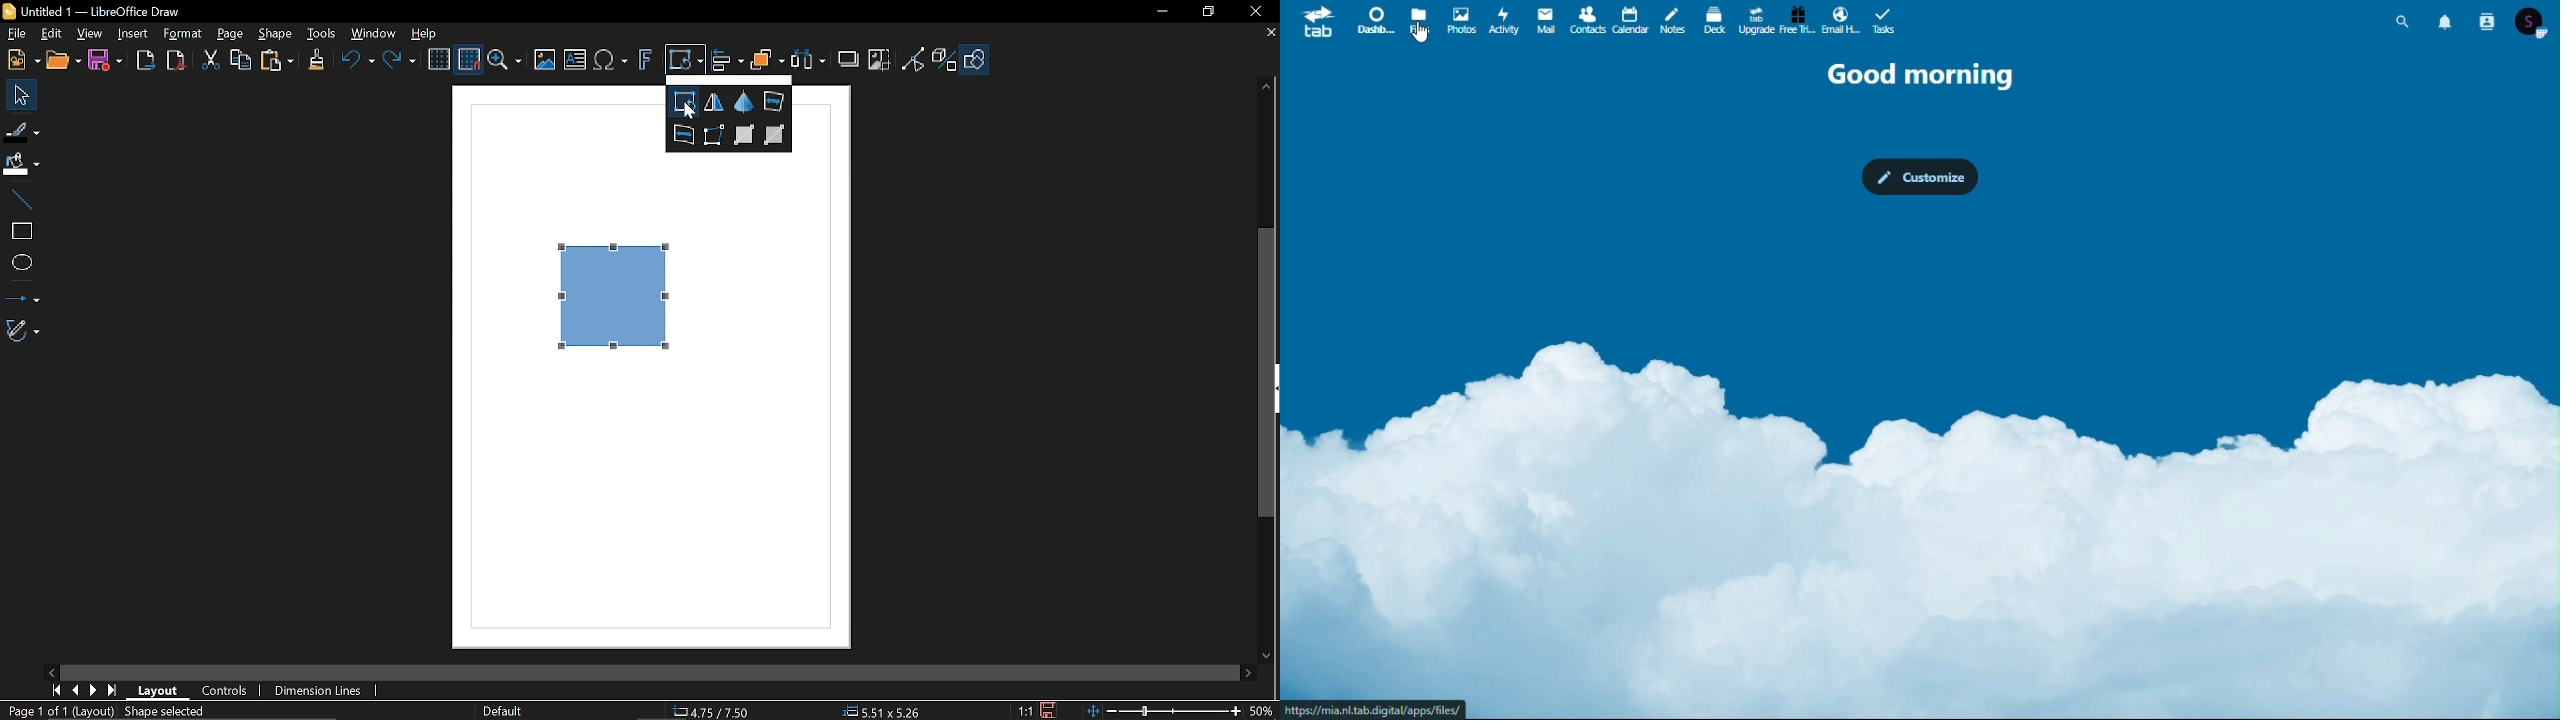 This screenshot has width=2576, height=728. Describe the element at coordinates (422, 31) in the screenshot. I see `HElp` at that location.